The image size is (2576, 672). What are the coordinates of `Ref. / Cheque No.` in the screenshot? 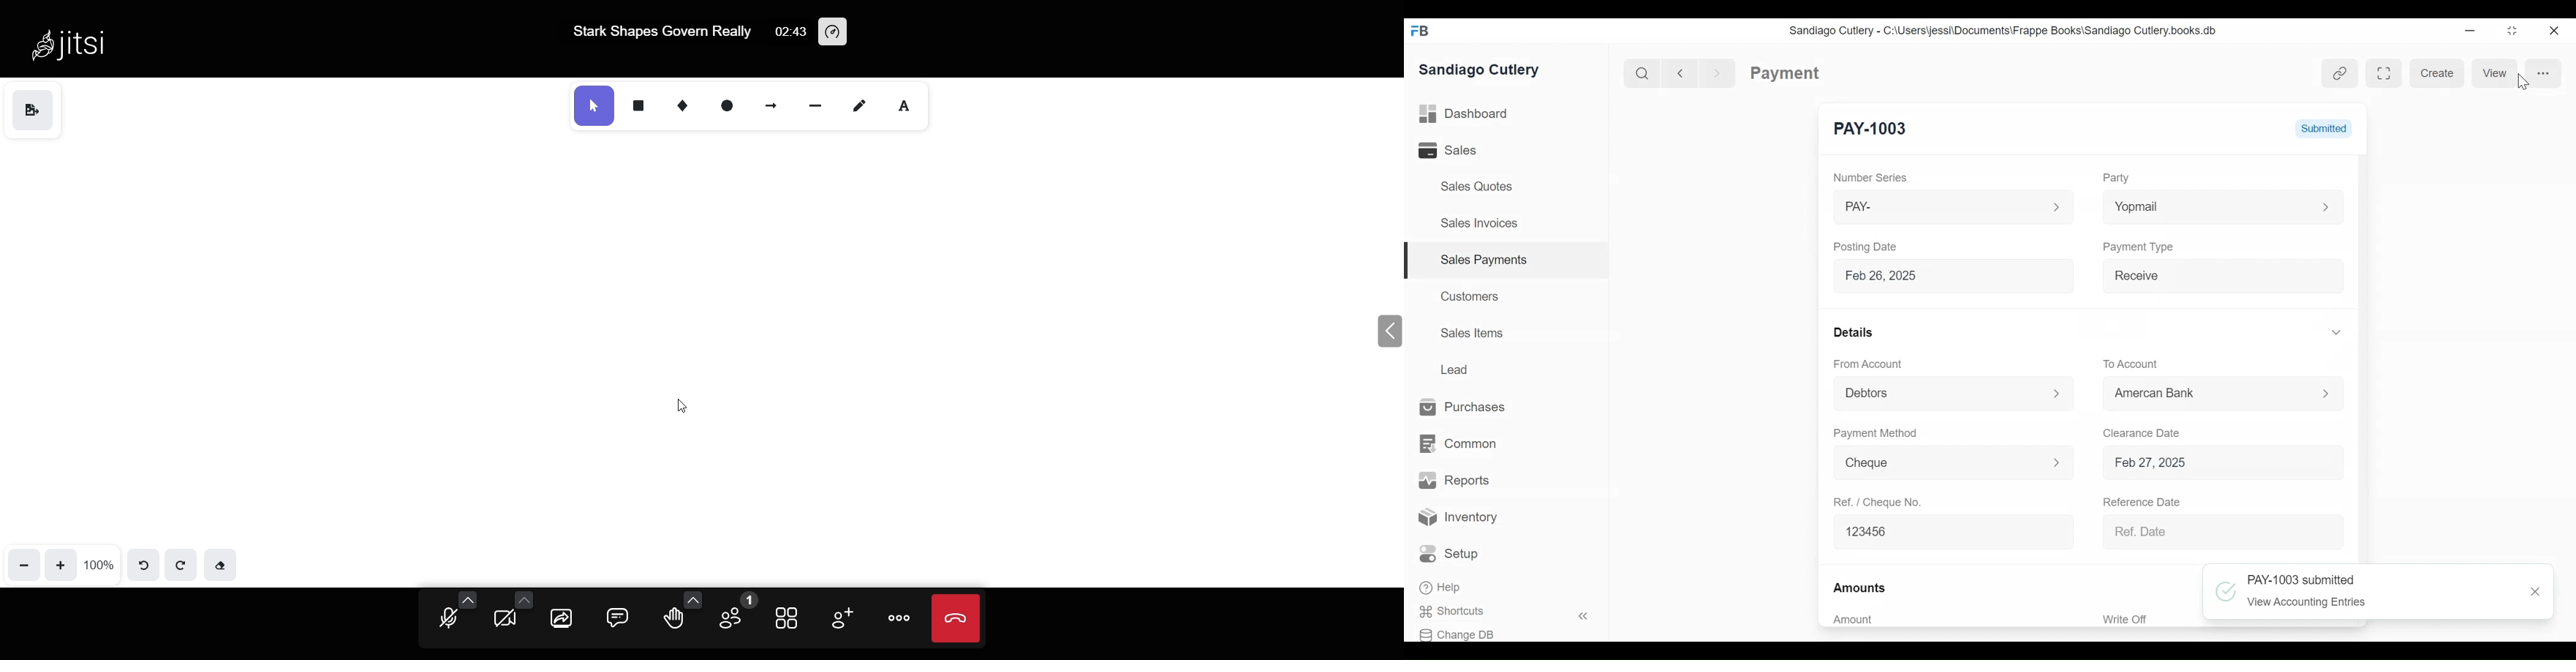 It's located at (1877, 502).